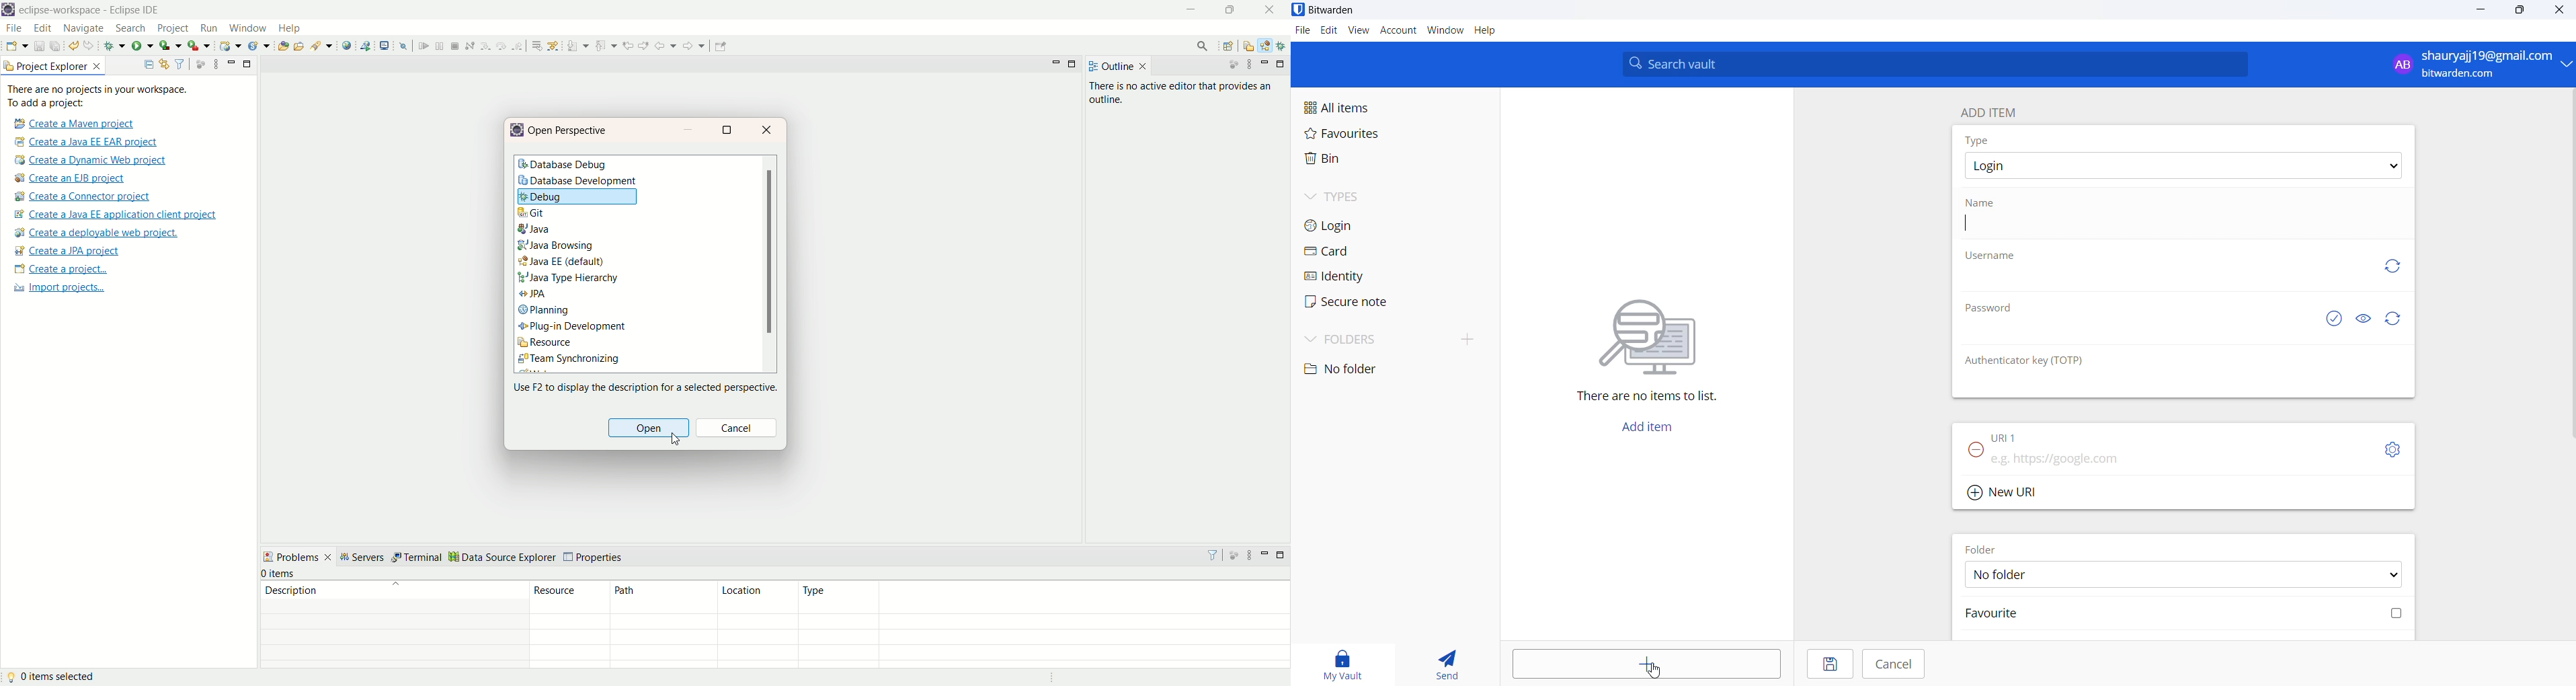 The image size is (2576, 700). What do you see at coordinates (567, 279) in the screenshot?
I see `Java Type hierarchy` at bounding box center [567, 279].